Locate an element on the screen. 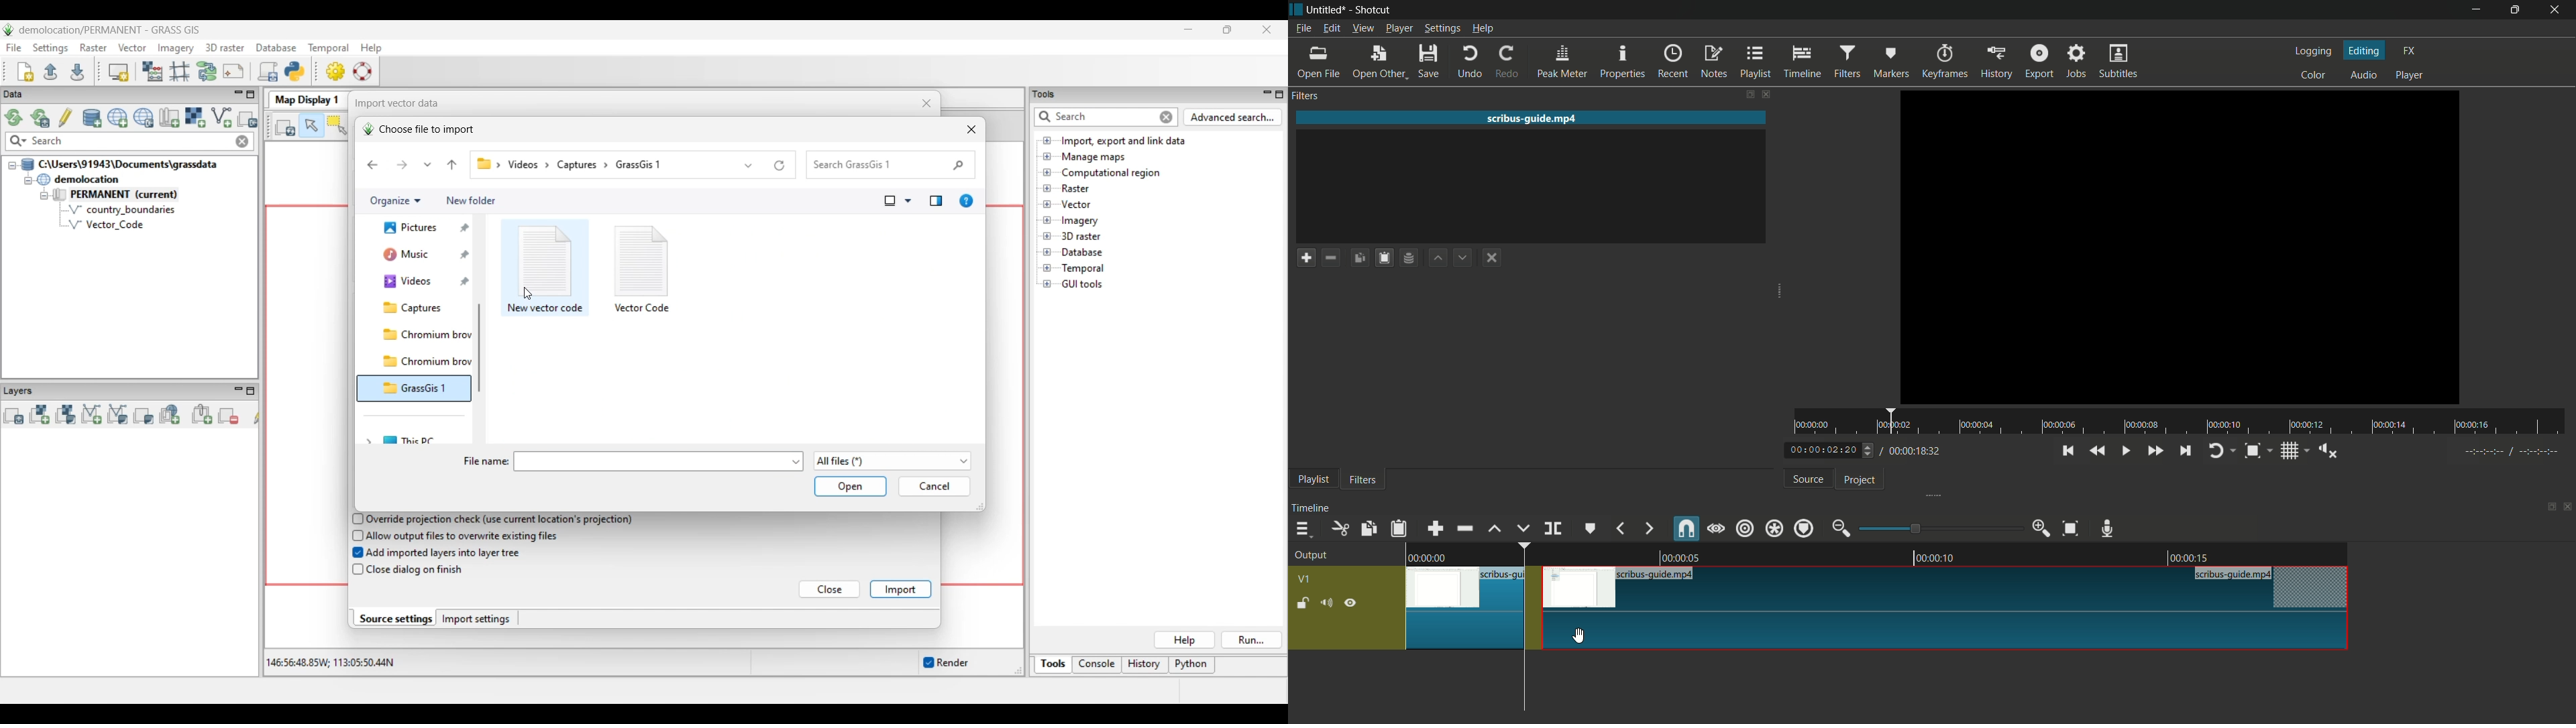 The height and width of the screenshot is (728, 2576). skip to the previous point is located at coordinates (2068, 450).